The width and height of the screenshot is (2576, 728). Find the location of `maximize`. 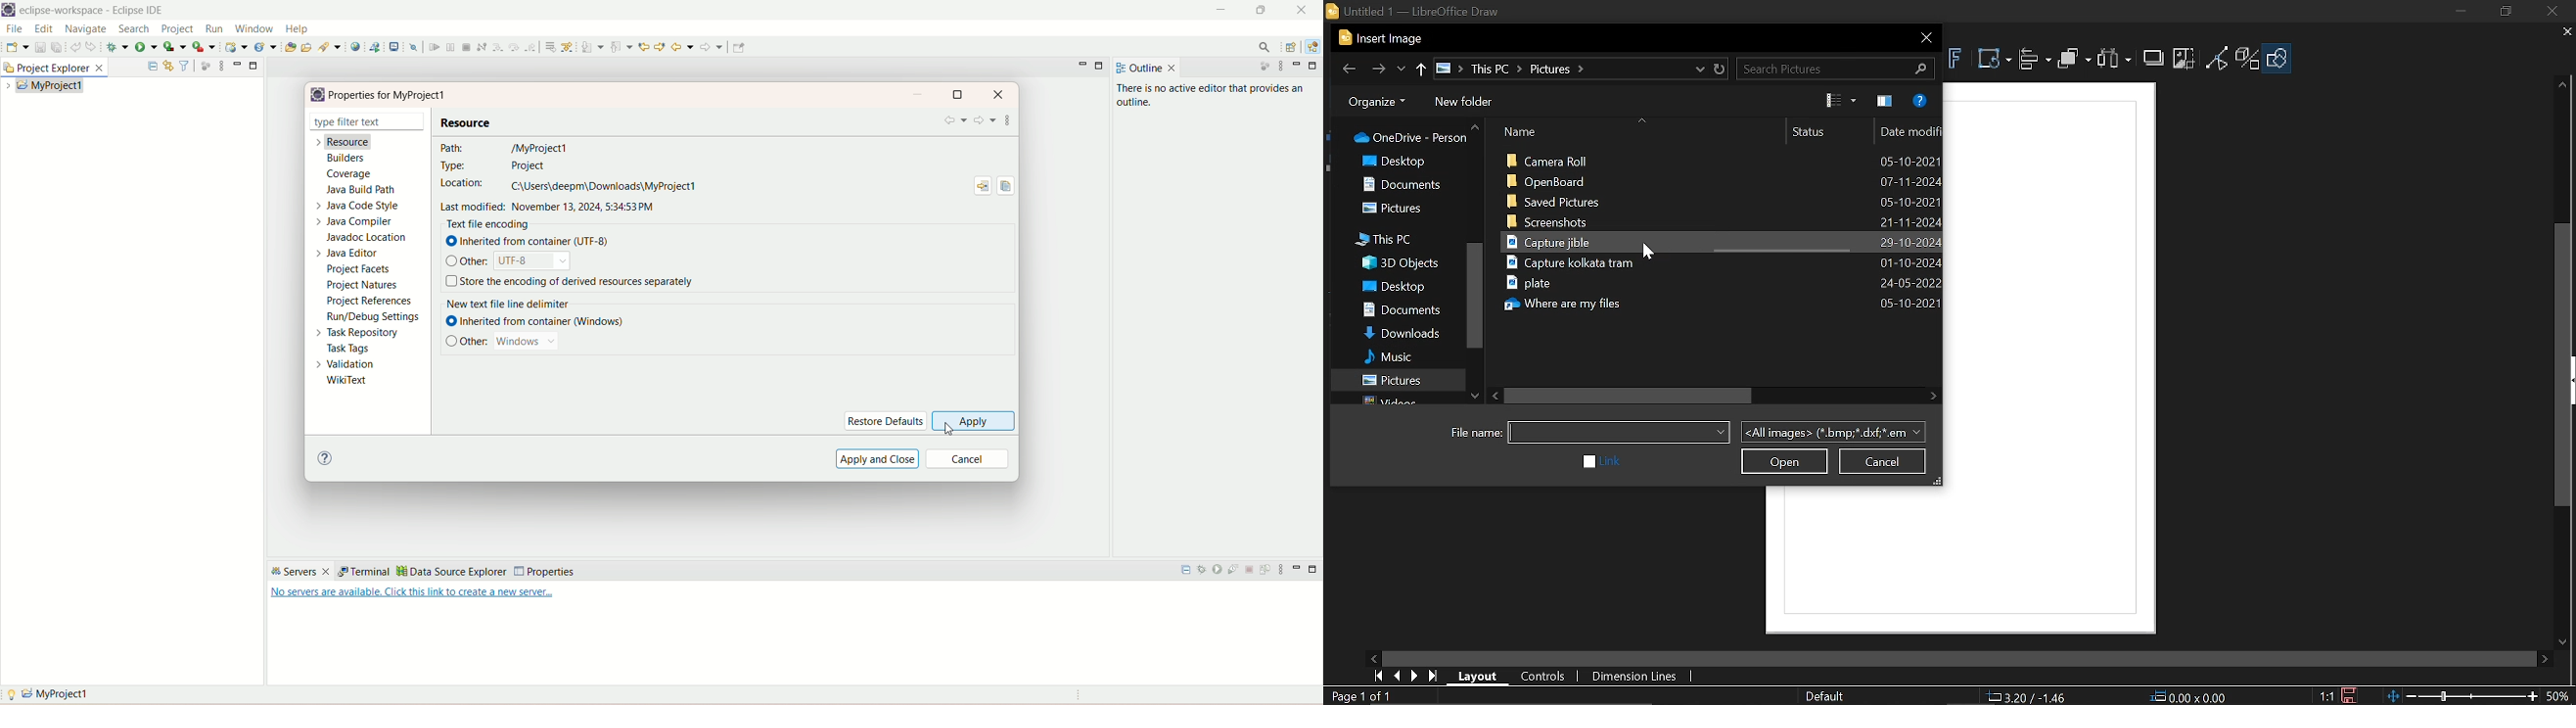

maximize is located at coordinates (1100, 65).